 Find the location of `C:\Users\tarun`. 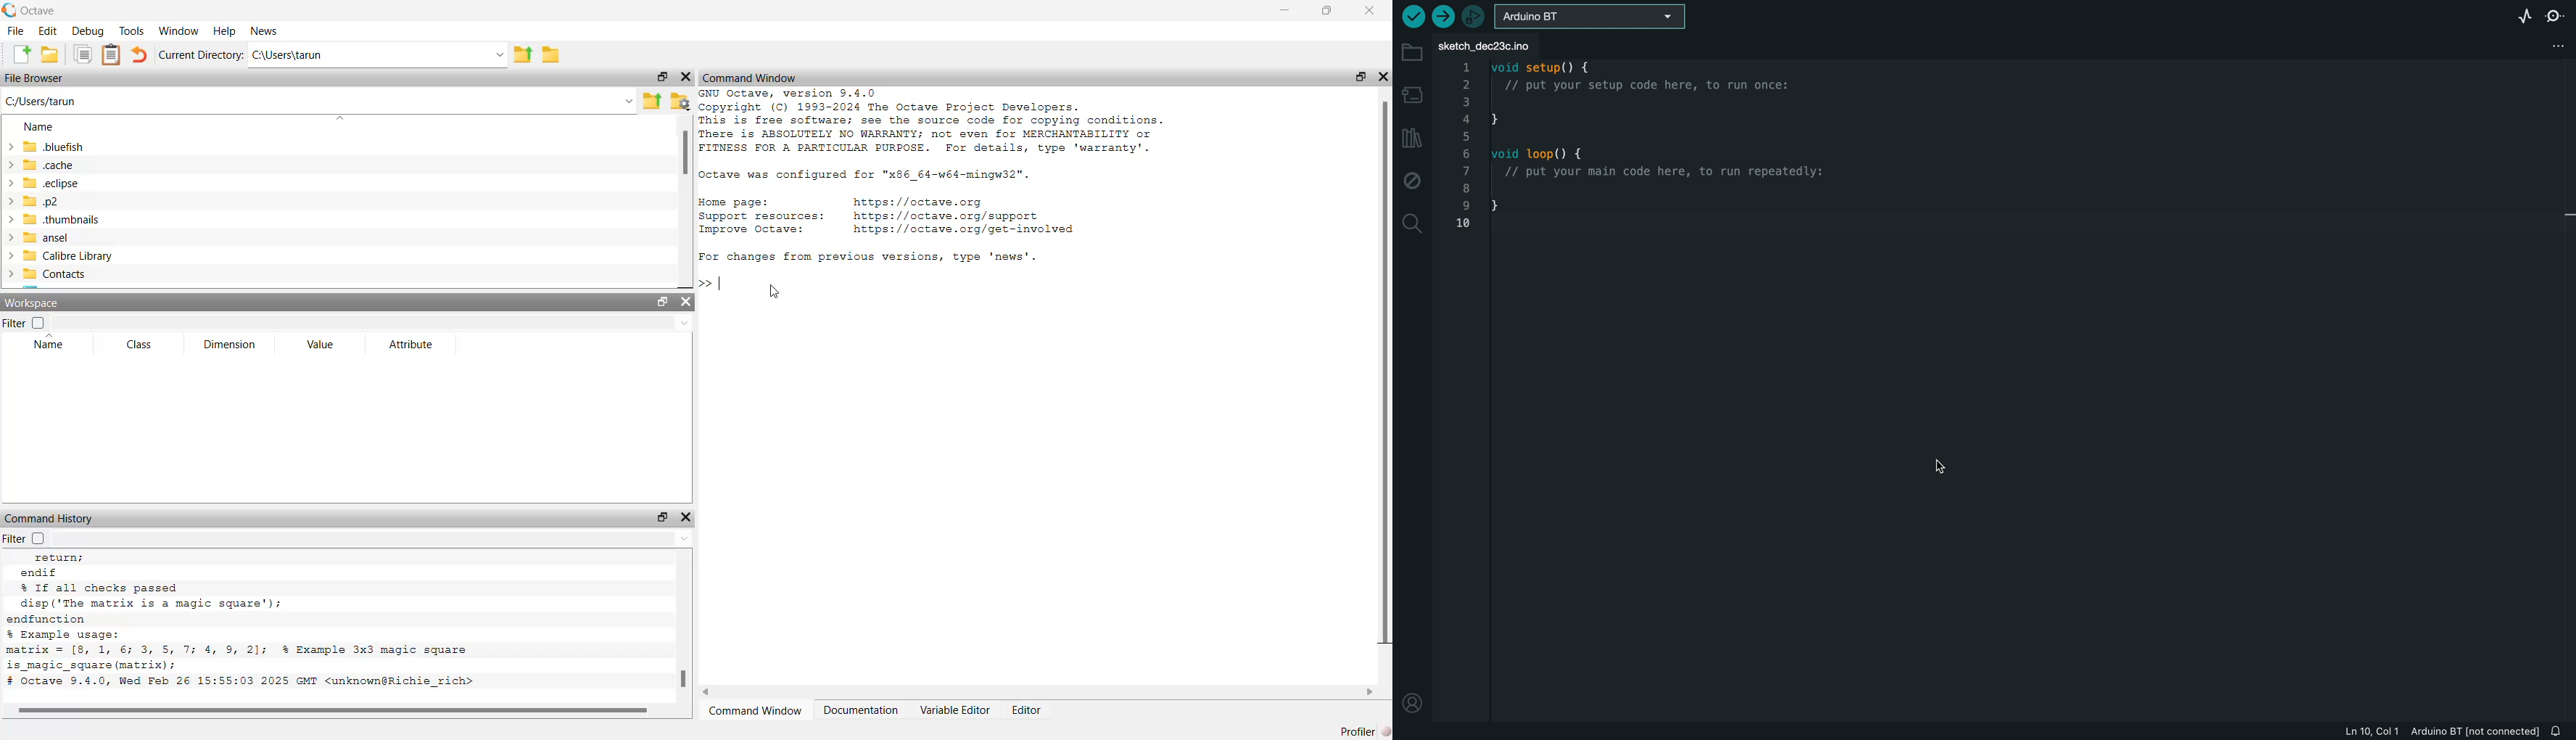

C:\Users\tarun is located at coordinates (42, 101).